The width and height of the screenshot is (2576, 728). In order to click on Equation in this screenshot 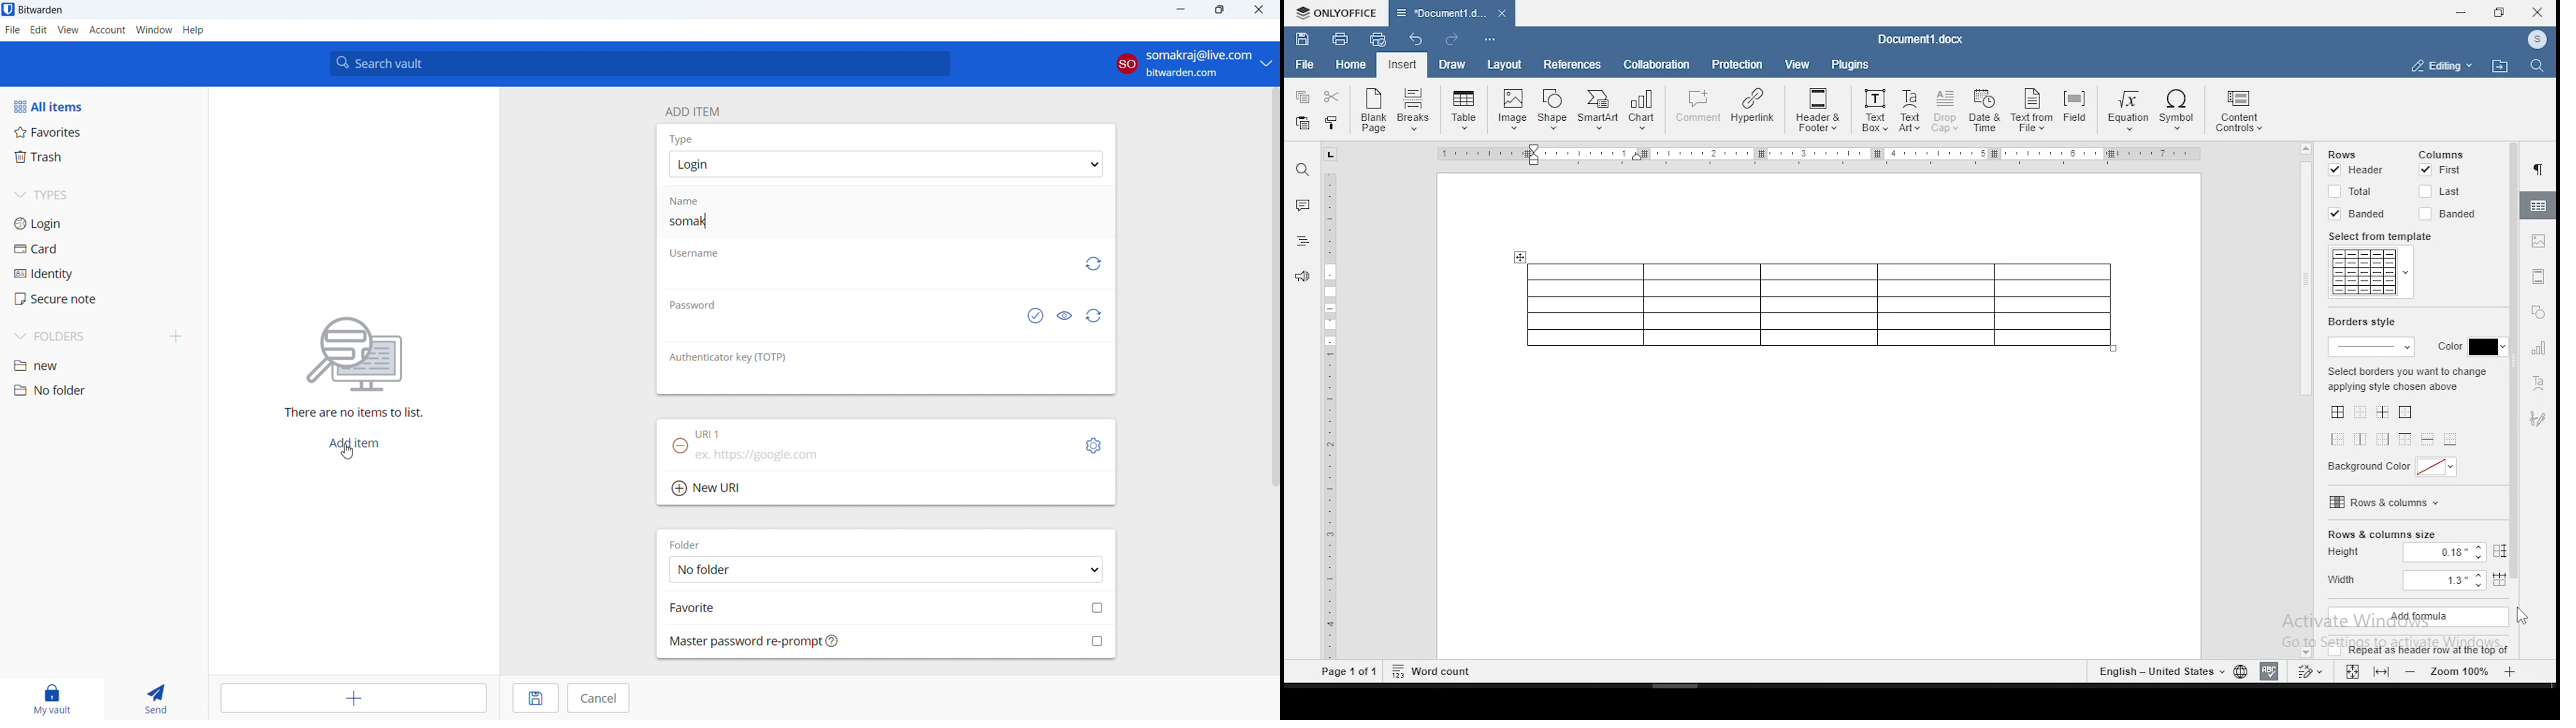, I will do `click(2125, 112)`.